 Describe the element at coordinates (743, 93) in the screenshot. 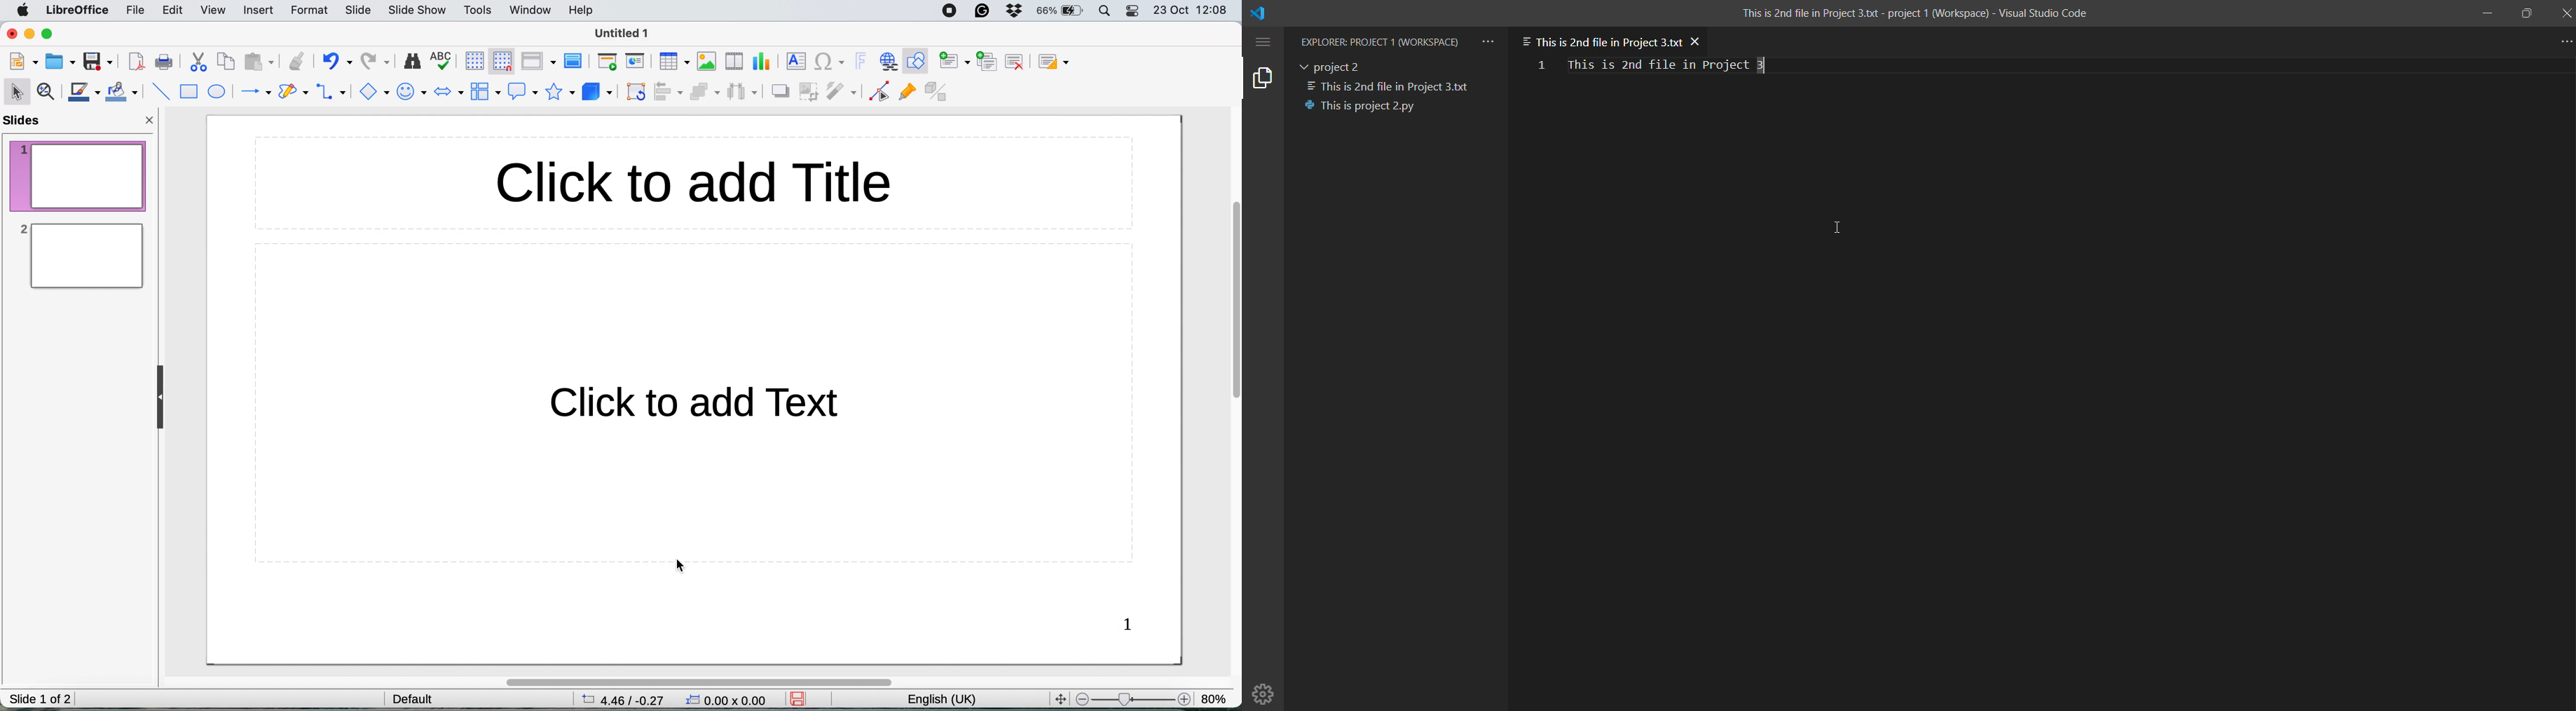

I see `select three objects to distribute` at that location.